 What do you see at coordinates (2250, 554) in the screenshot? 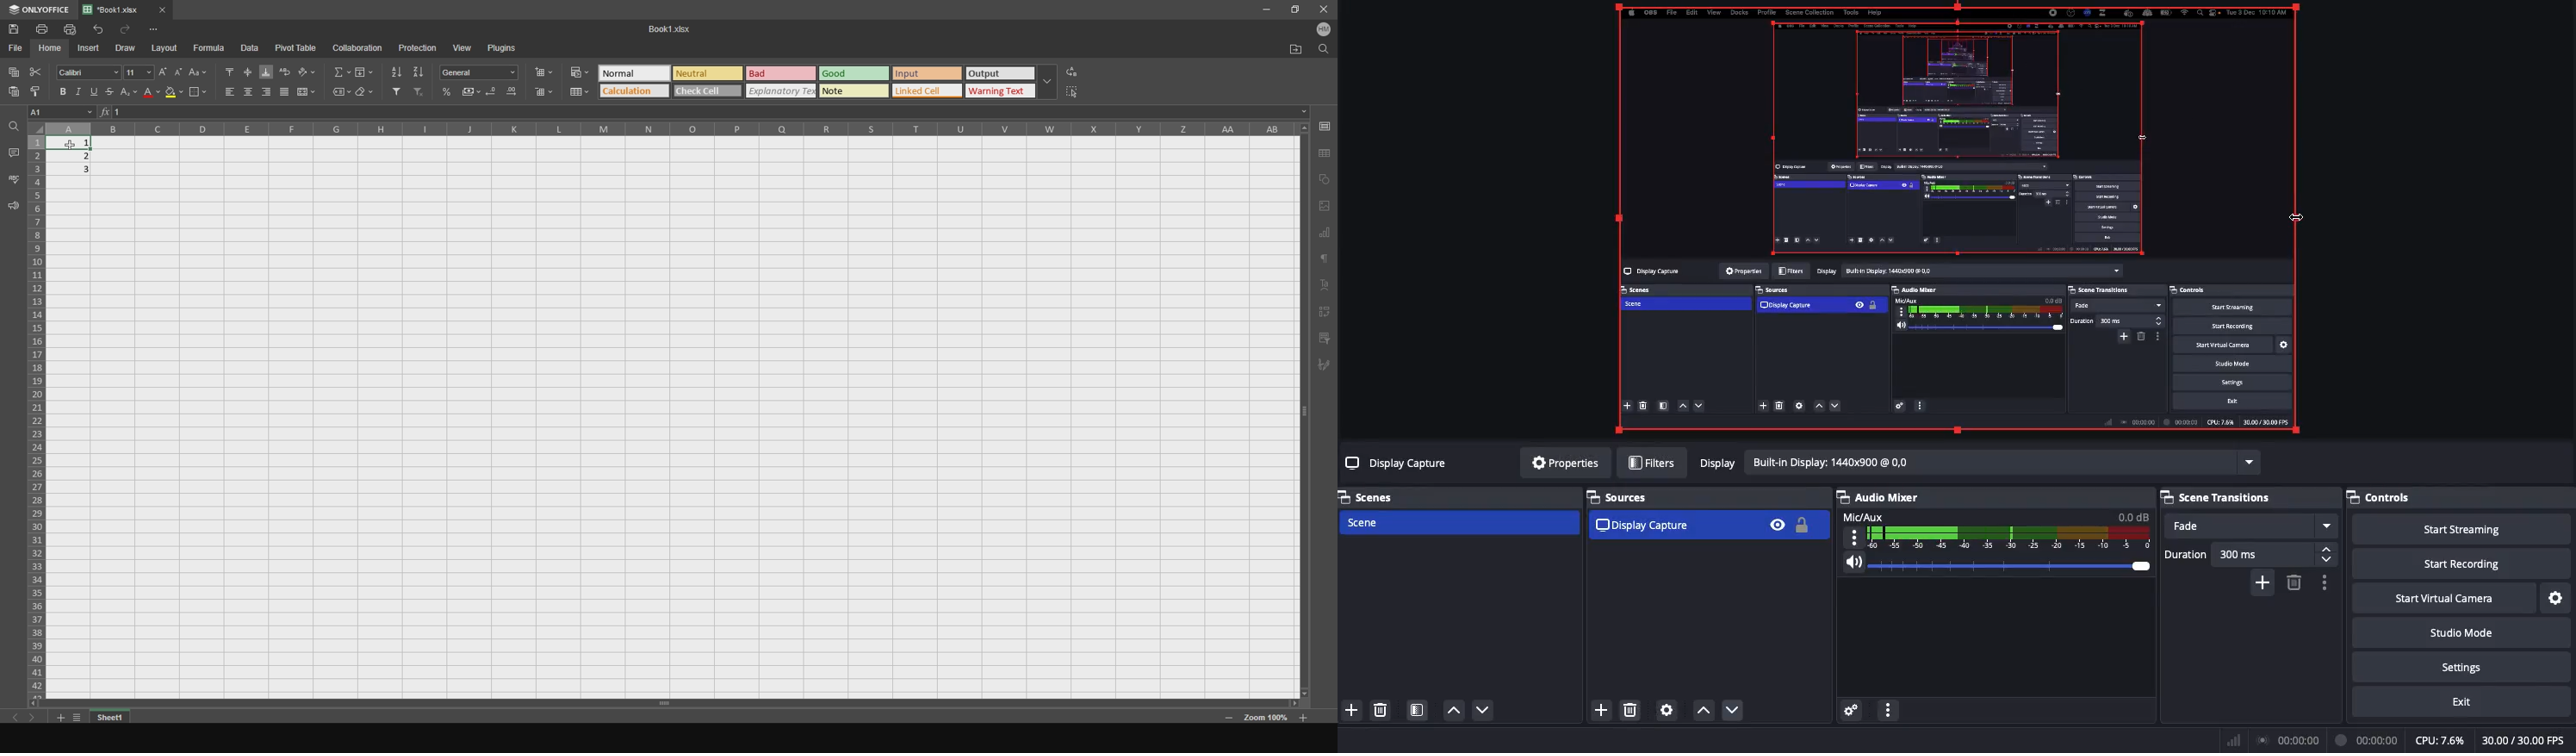
I see `Duration` at bounding box center [2250, 554].